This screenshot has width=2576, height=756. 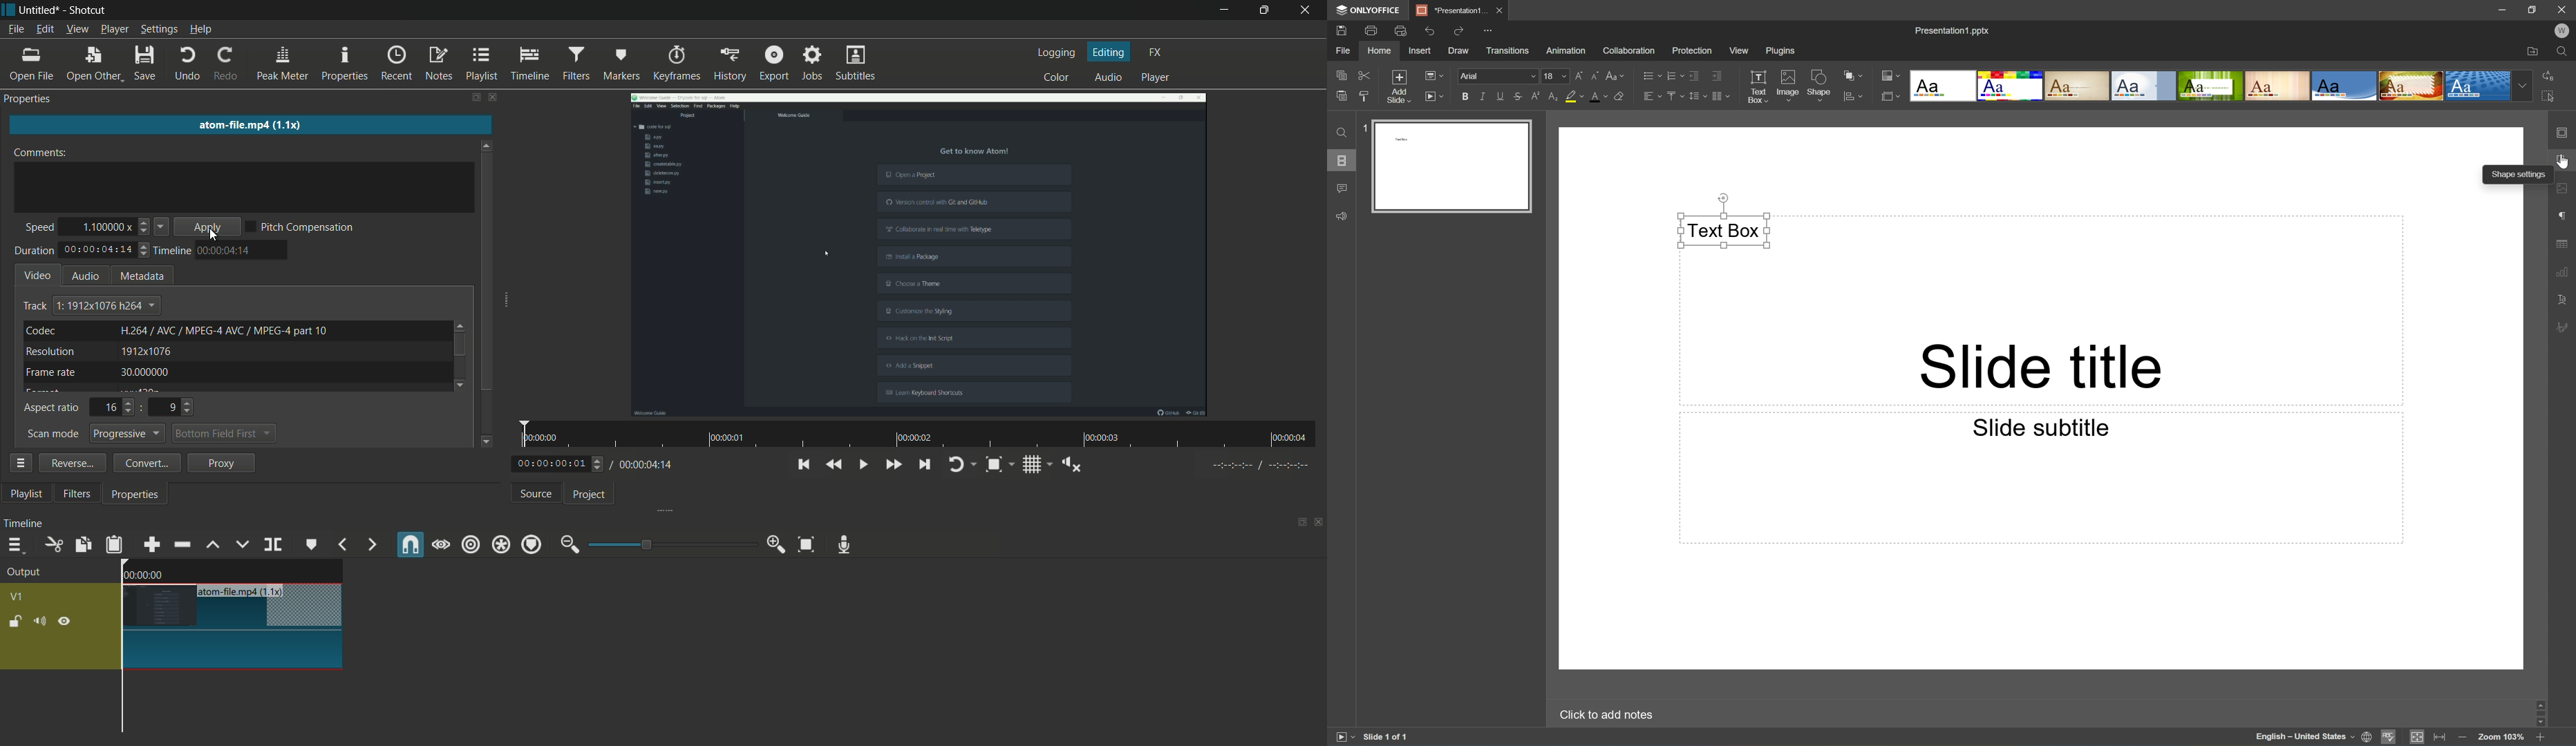 What do you see at coordinates (106, 226) in the screenshot?
I see `1.100000x` at bounding box center [106, 226].